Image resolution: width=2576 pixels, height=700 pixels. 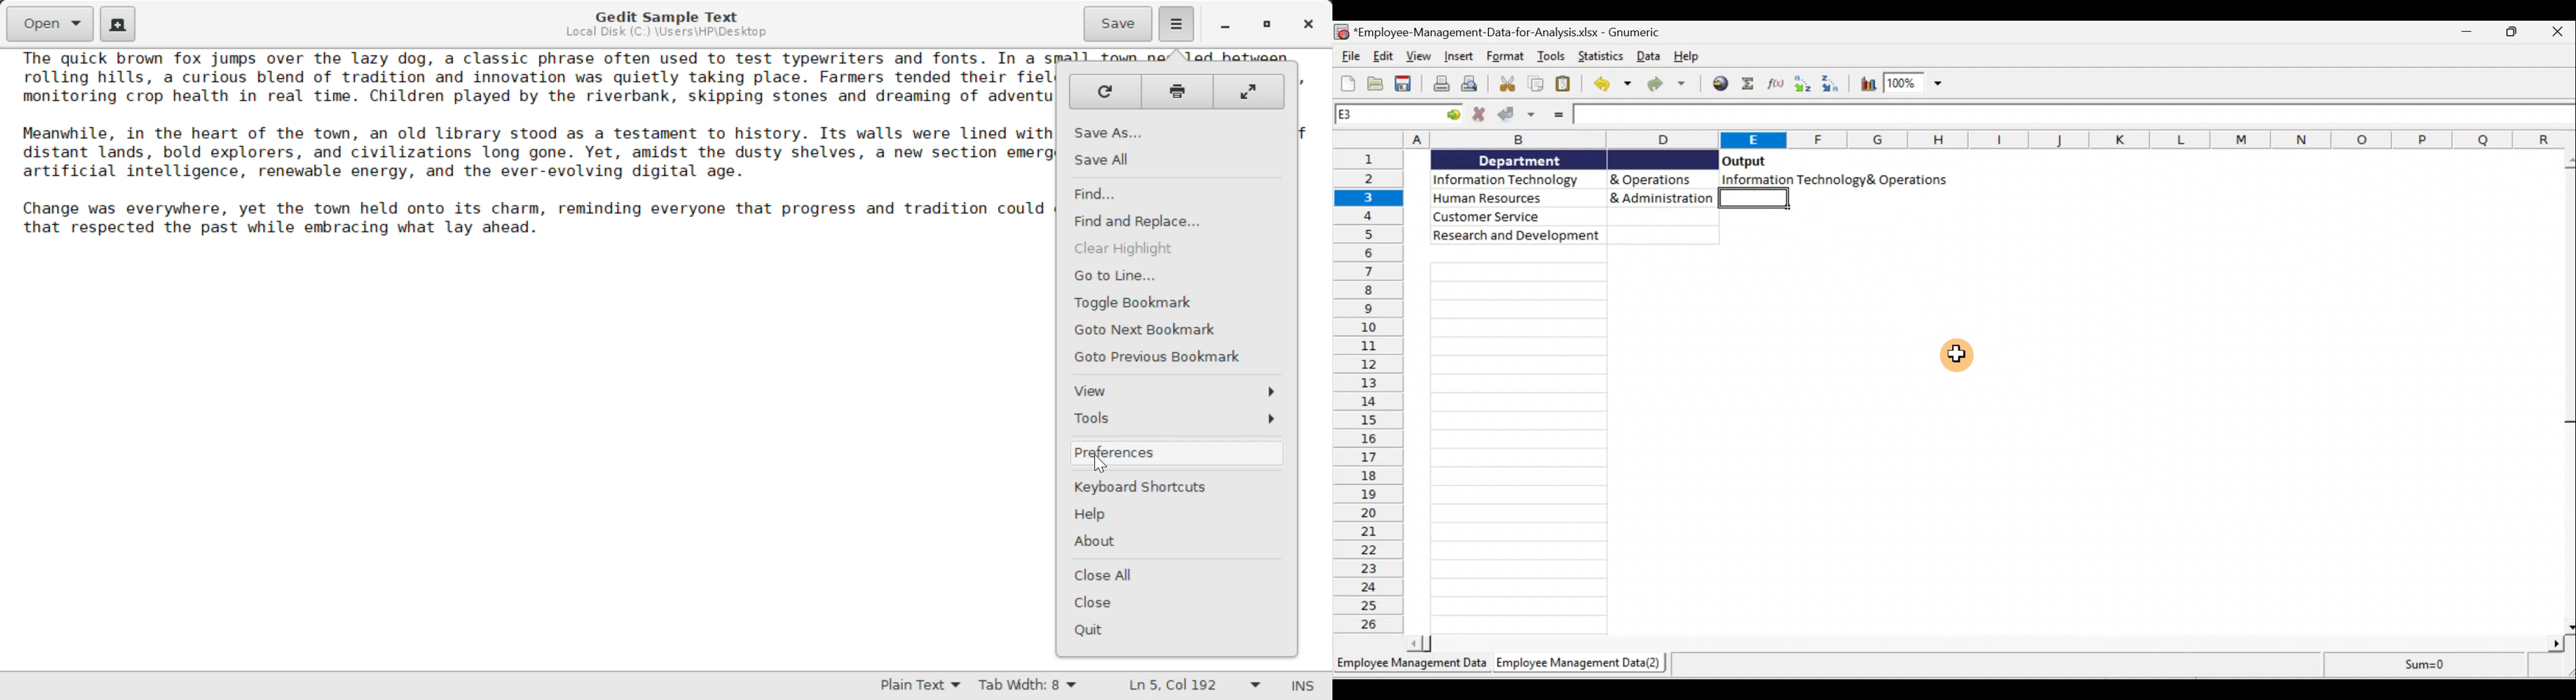 I want to click on Sheet 1, so click(x=1413, y=668).